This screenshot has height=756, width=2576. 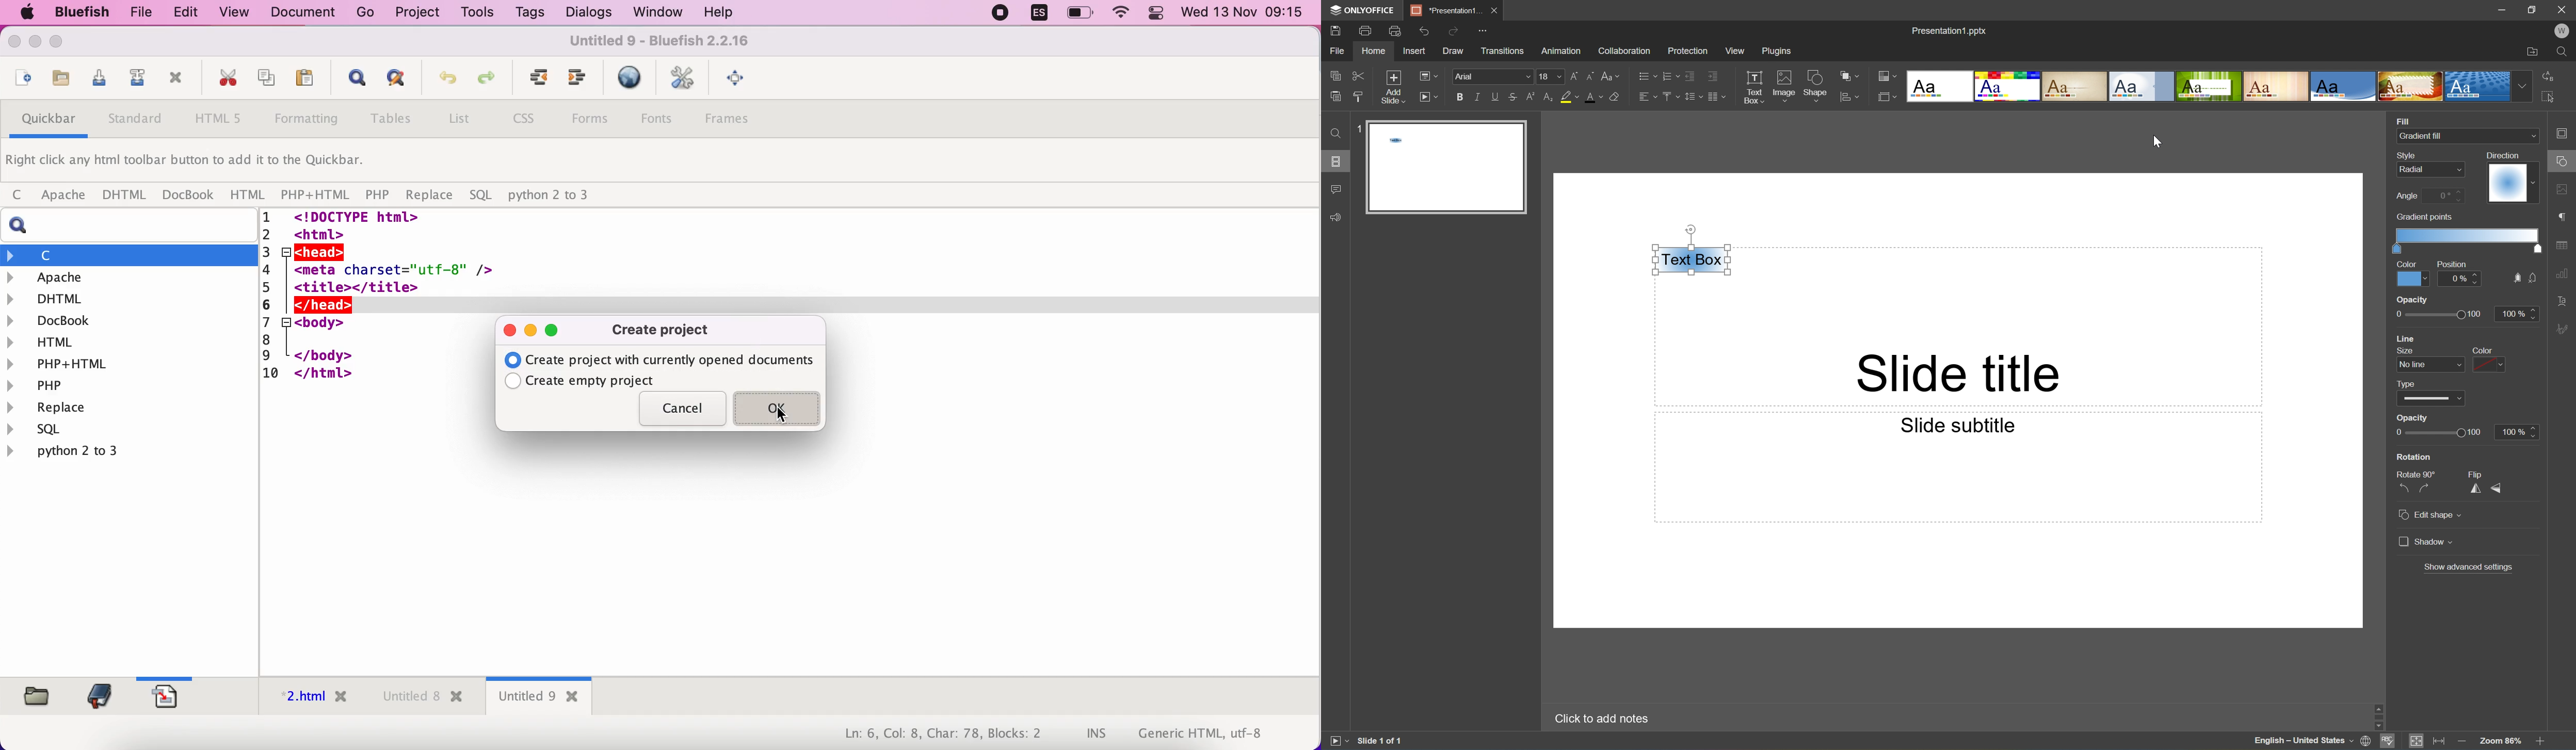 I want to click on Flip vertical, so click(x=2499, y=487).